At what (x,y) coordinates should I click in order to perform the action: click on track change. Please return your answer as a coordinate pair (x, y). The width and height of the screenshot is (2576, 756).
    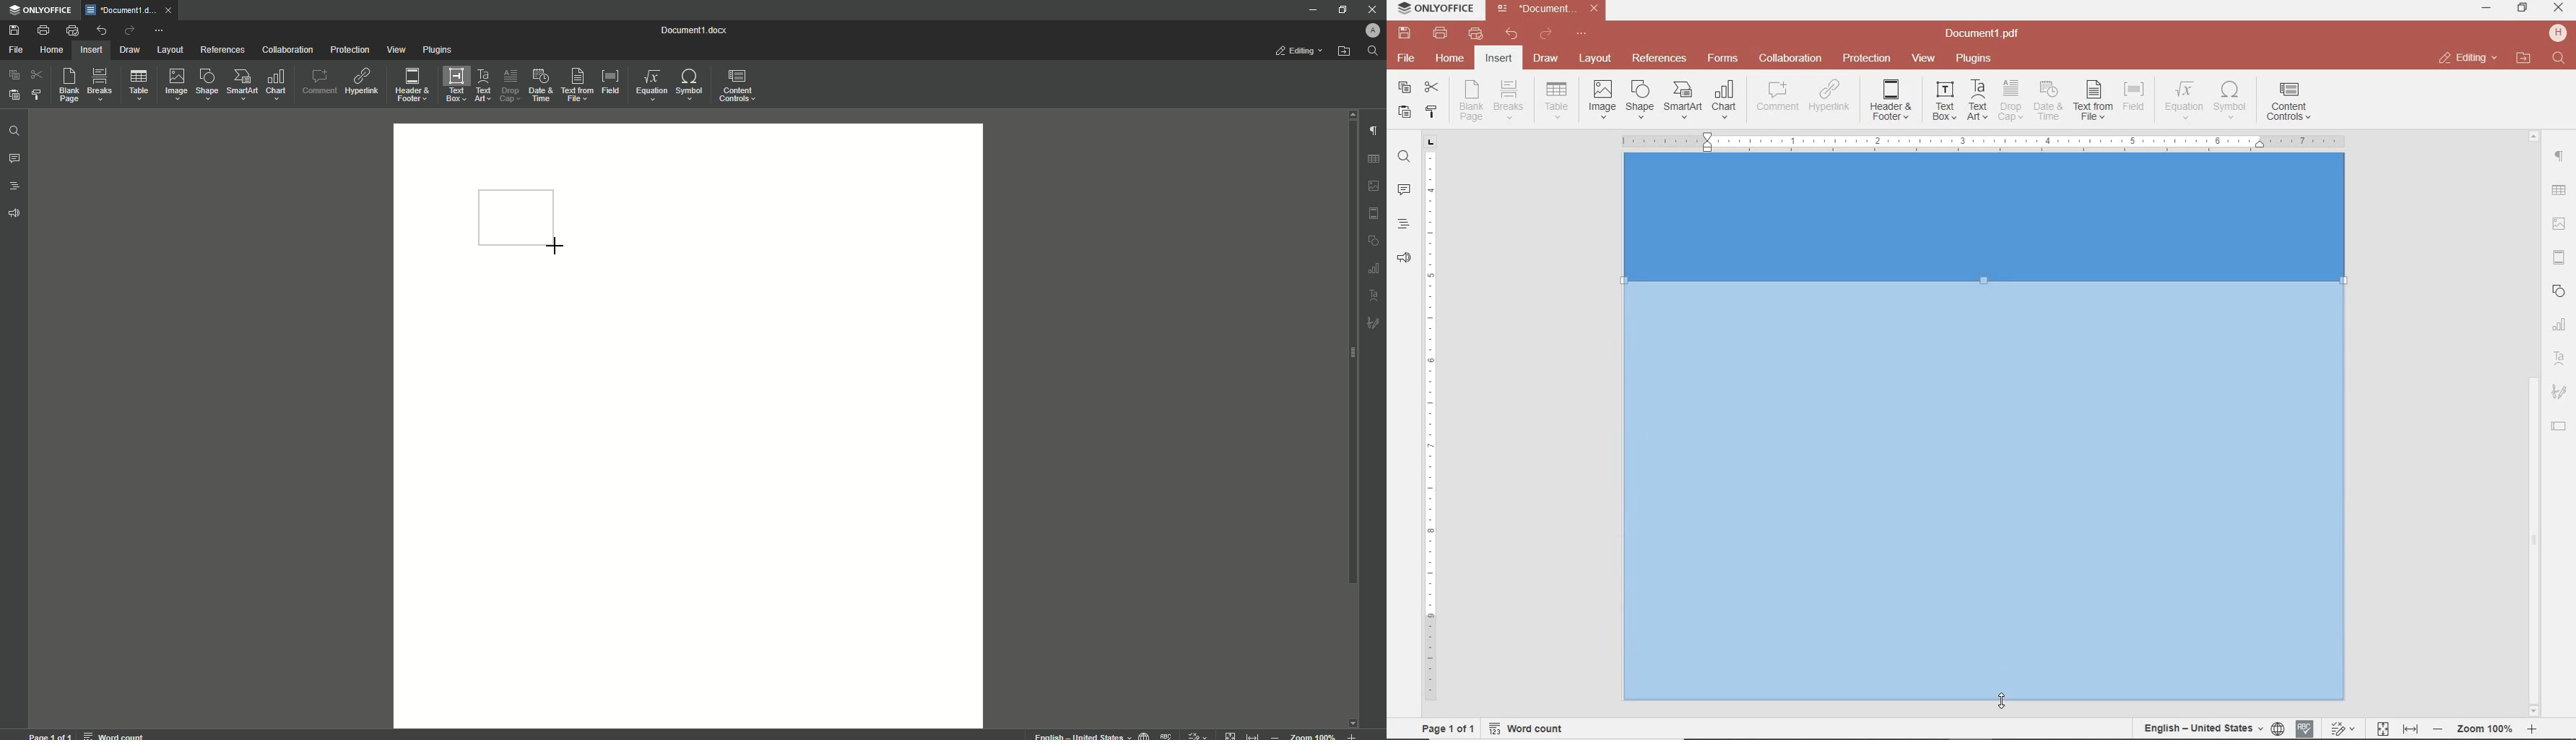
    Looking at the image, I should click on (2341, 729).